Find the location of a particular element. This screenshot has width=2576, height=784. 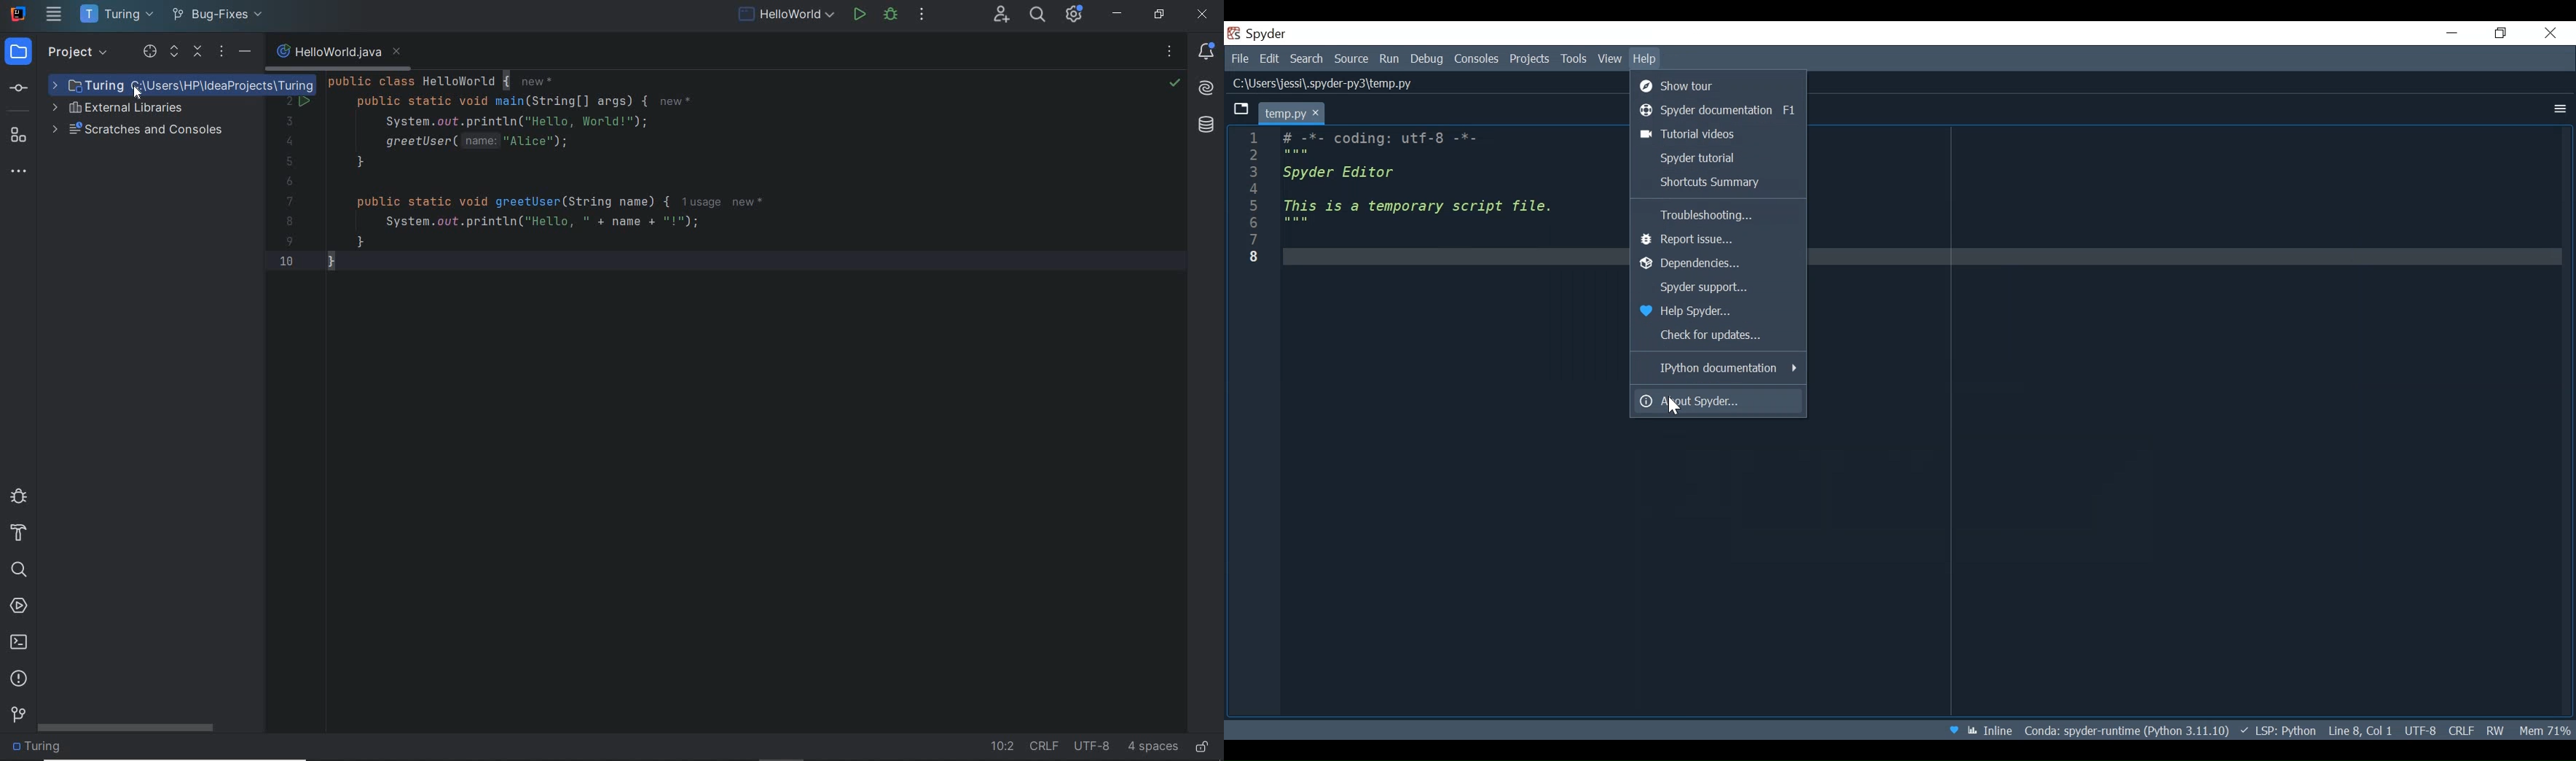

Conda Environment Indicator is located at coordinates (2130, 731).